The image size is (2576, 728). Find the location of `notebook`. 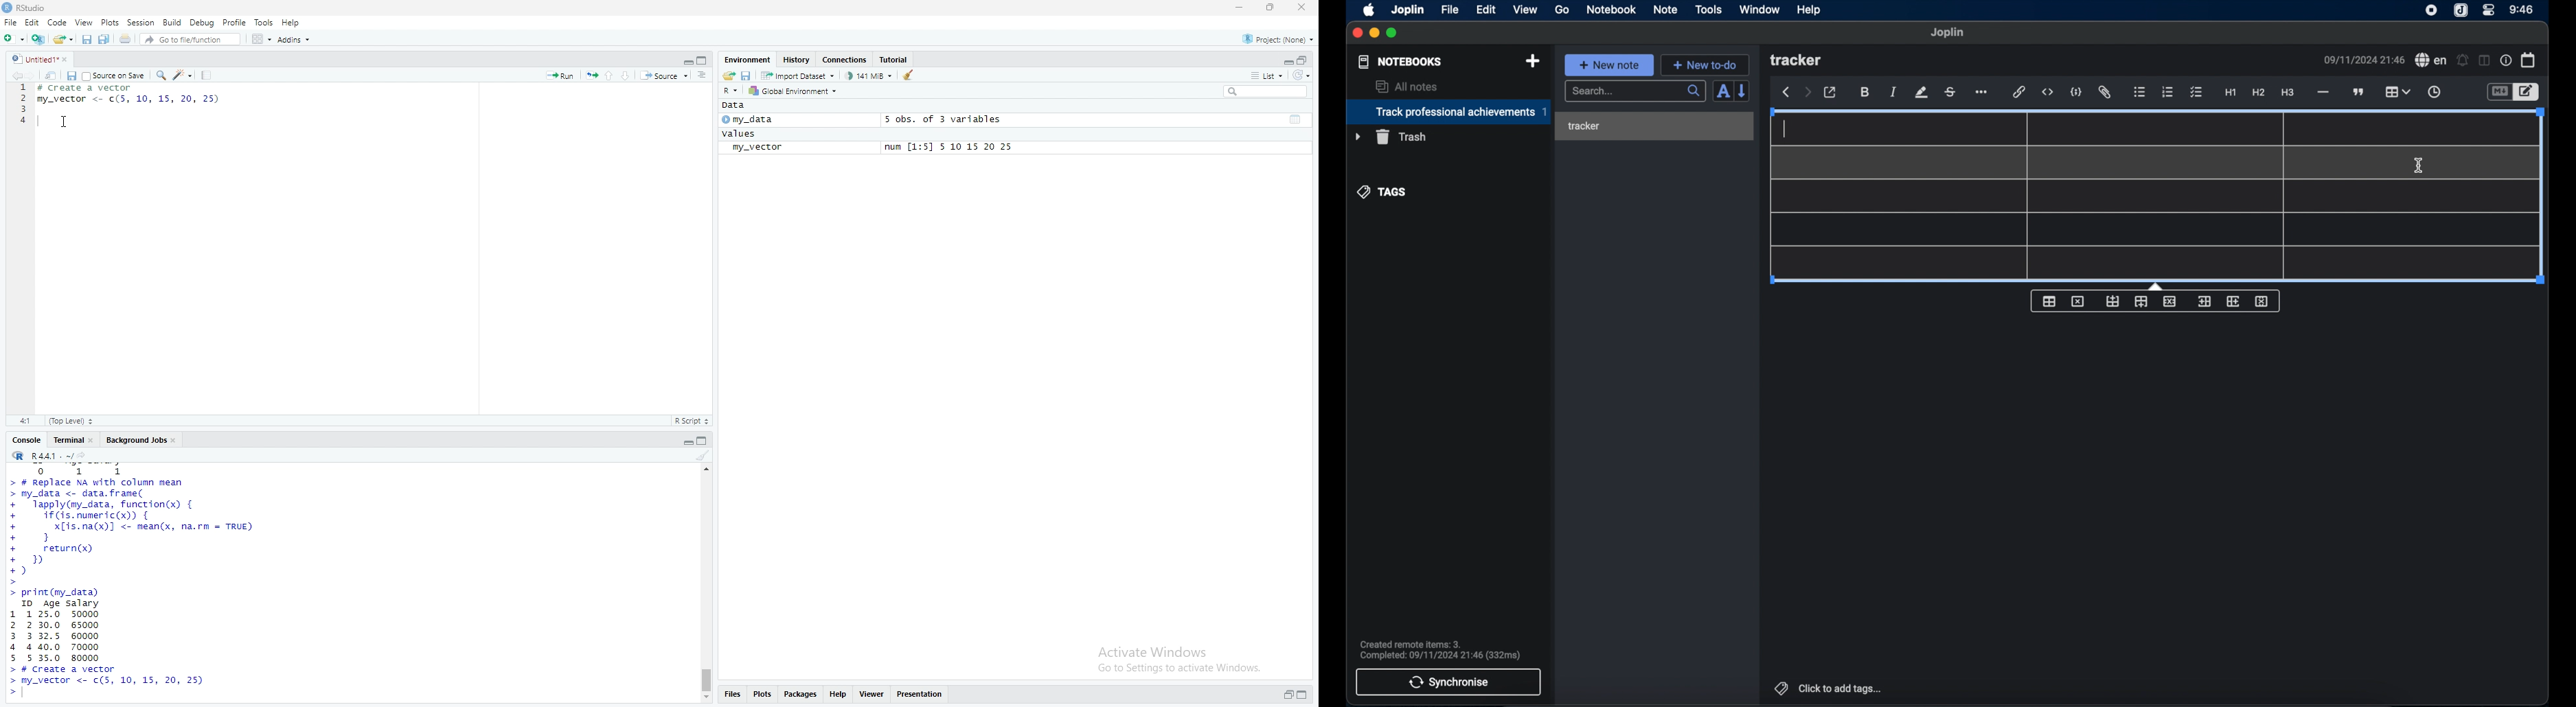

notebook is located at coordinates (1611, 10).